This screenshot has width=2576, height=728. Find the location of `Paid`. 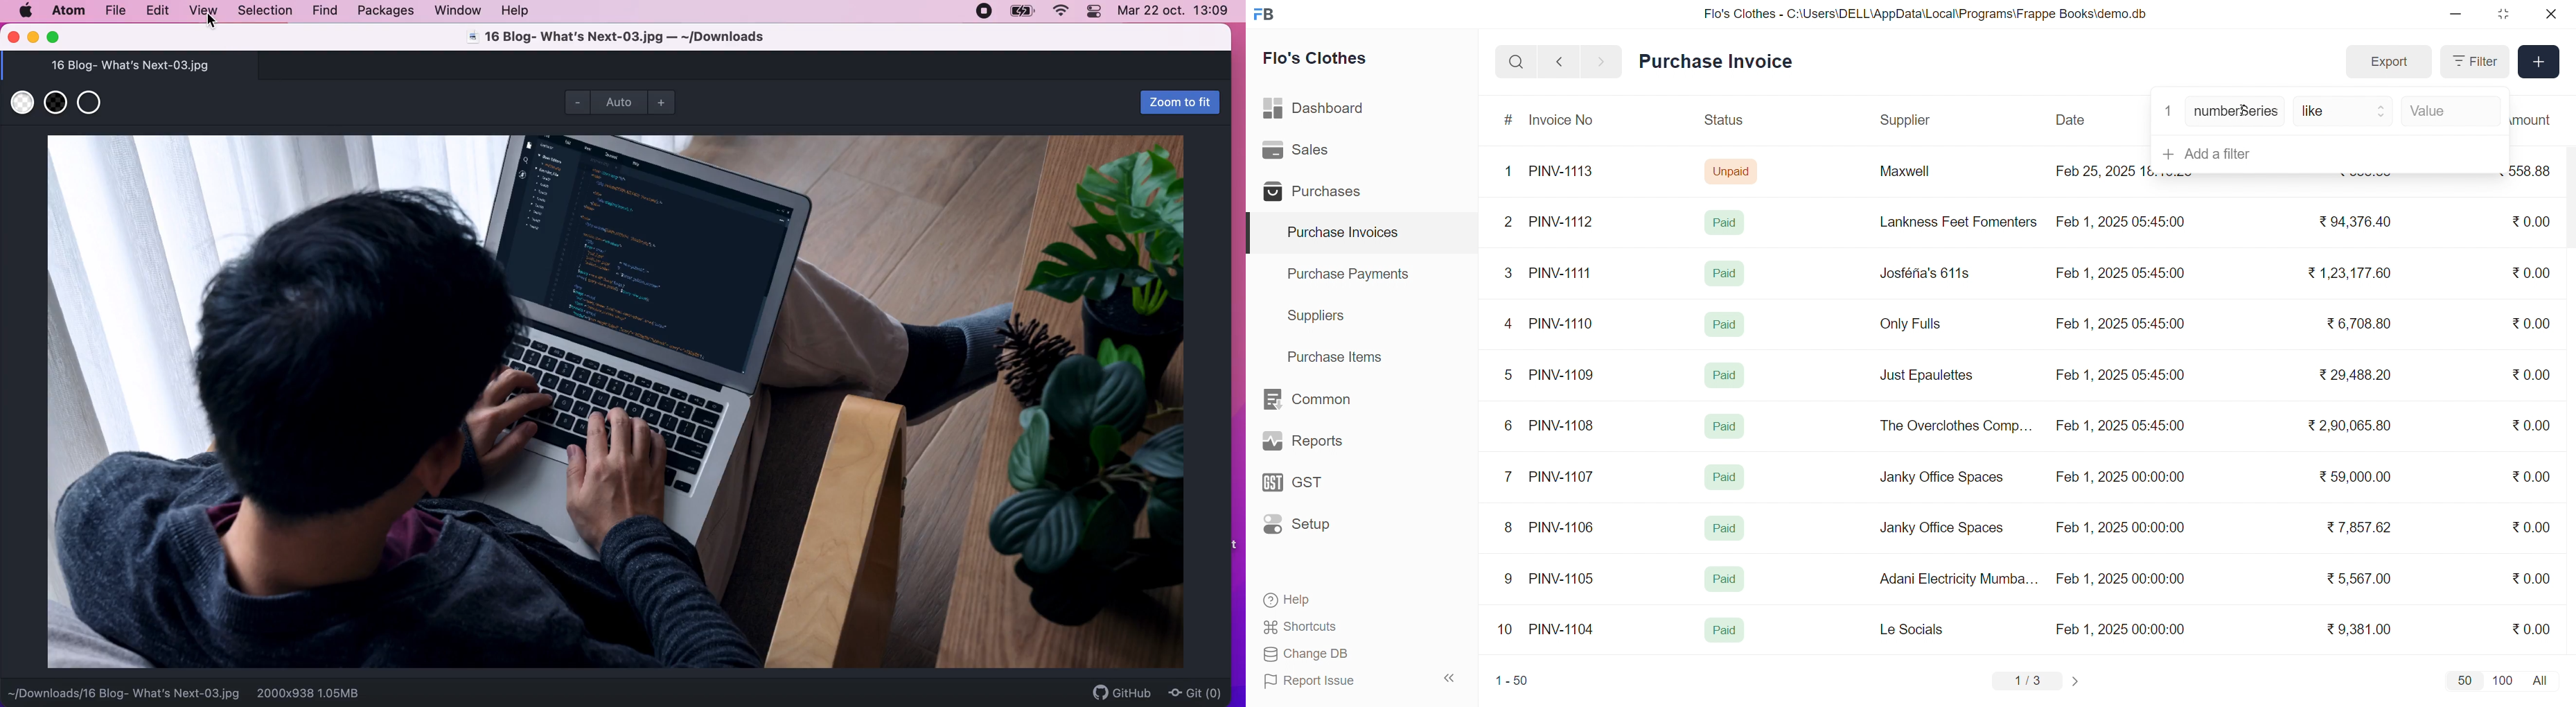

Paid is located at coordinates (1723, 579).